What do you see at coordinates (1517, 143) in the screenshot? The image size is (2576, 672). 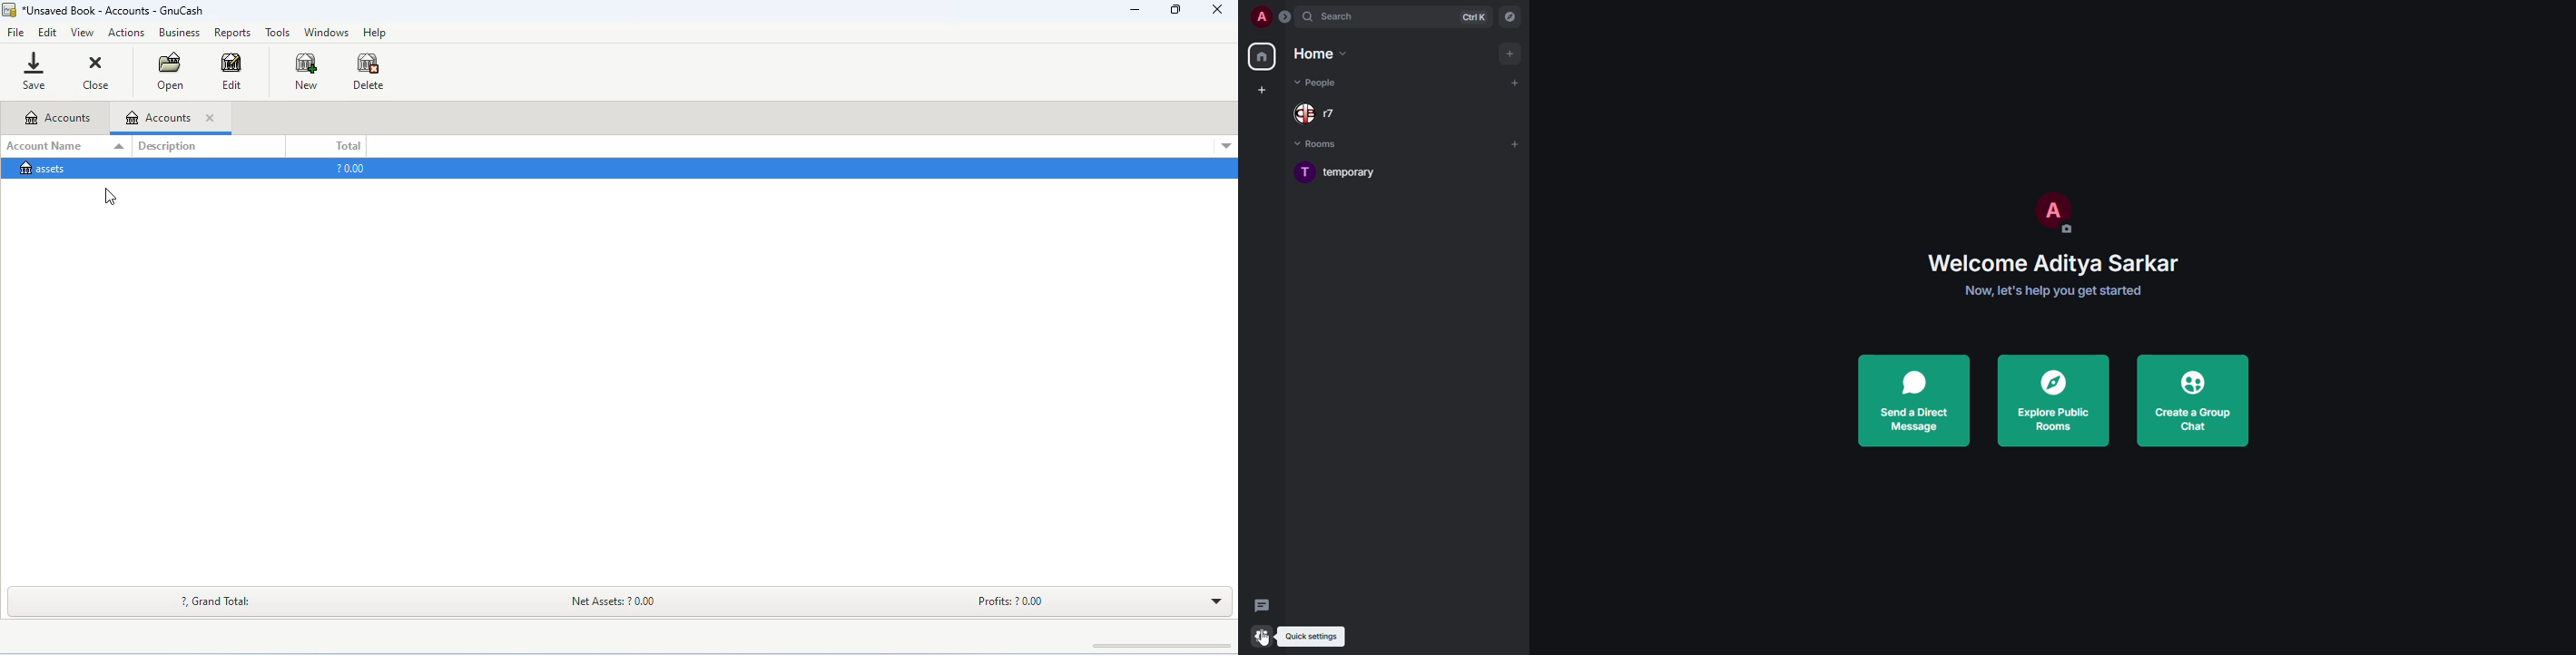 I see `add` at bounding box center [1517, 143].